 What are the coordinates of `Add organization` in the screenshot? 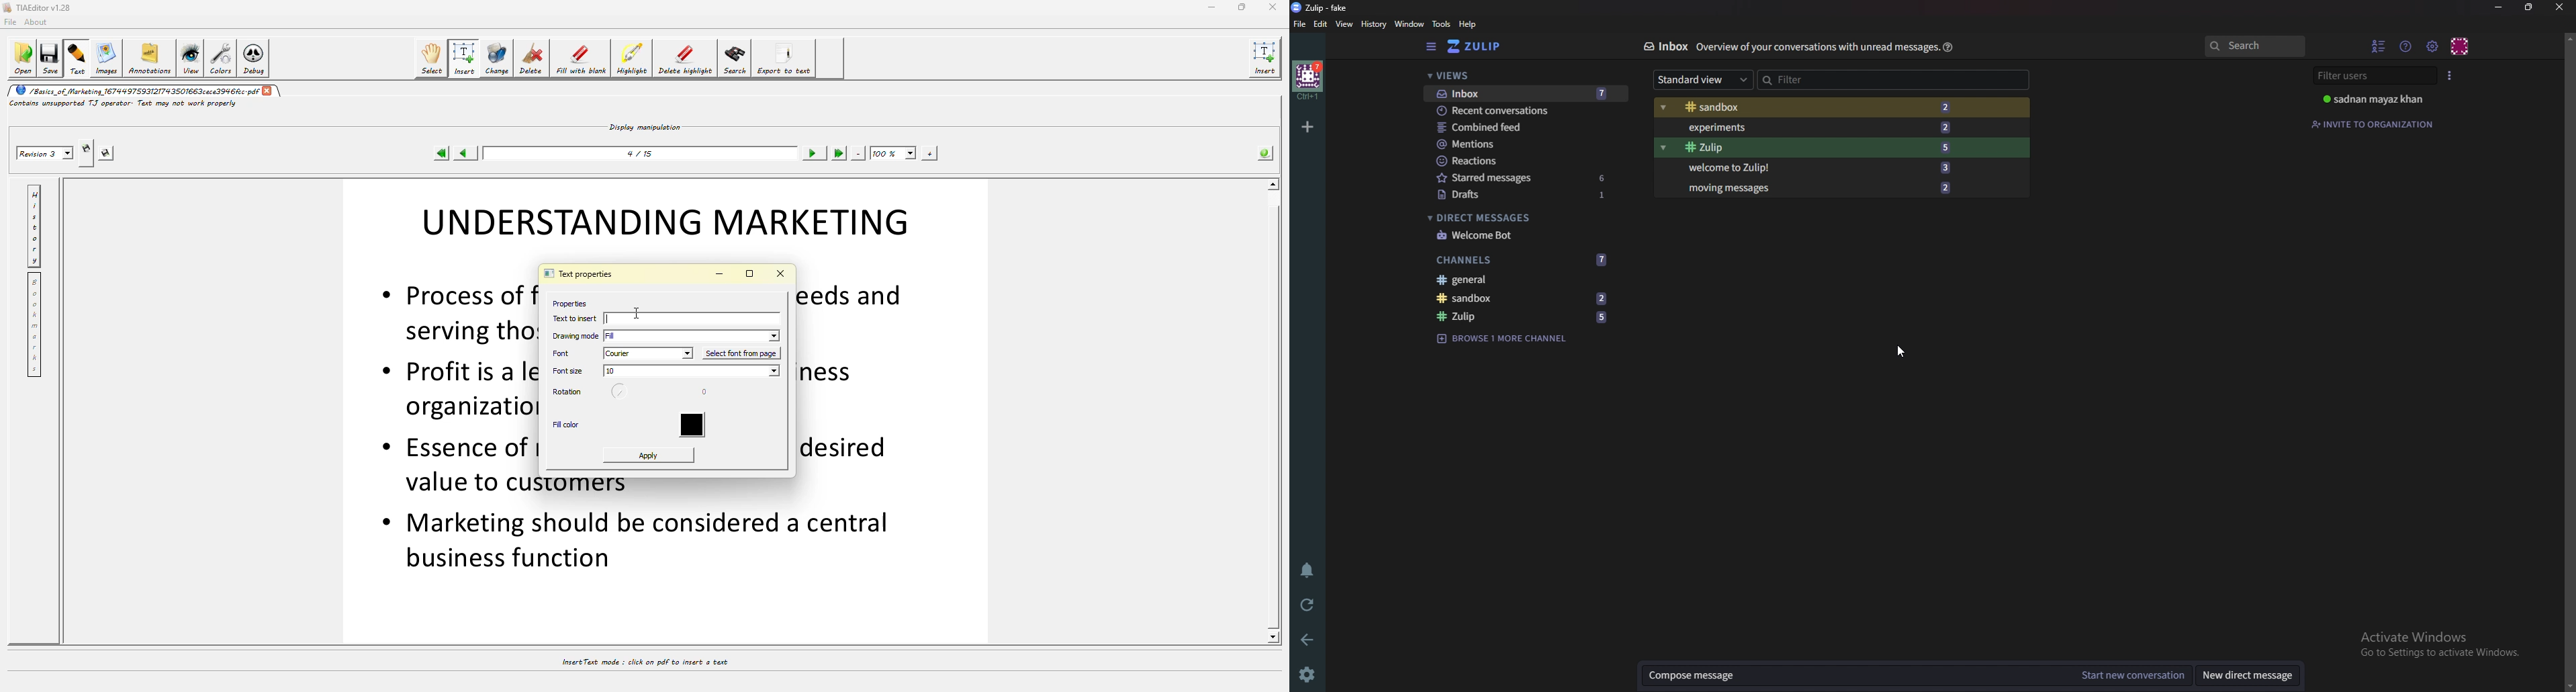 It's located at (1307, 126).